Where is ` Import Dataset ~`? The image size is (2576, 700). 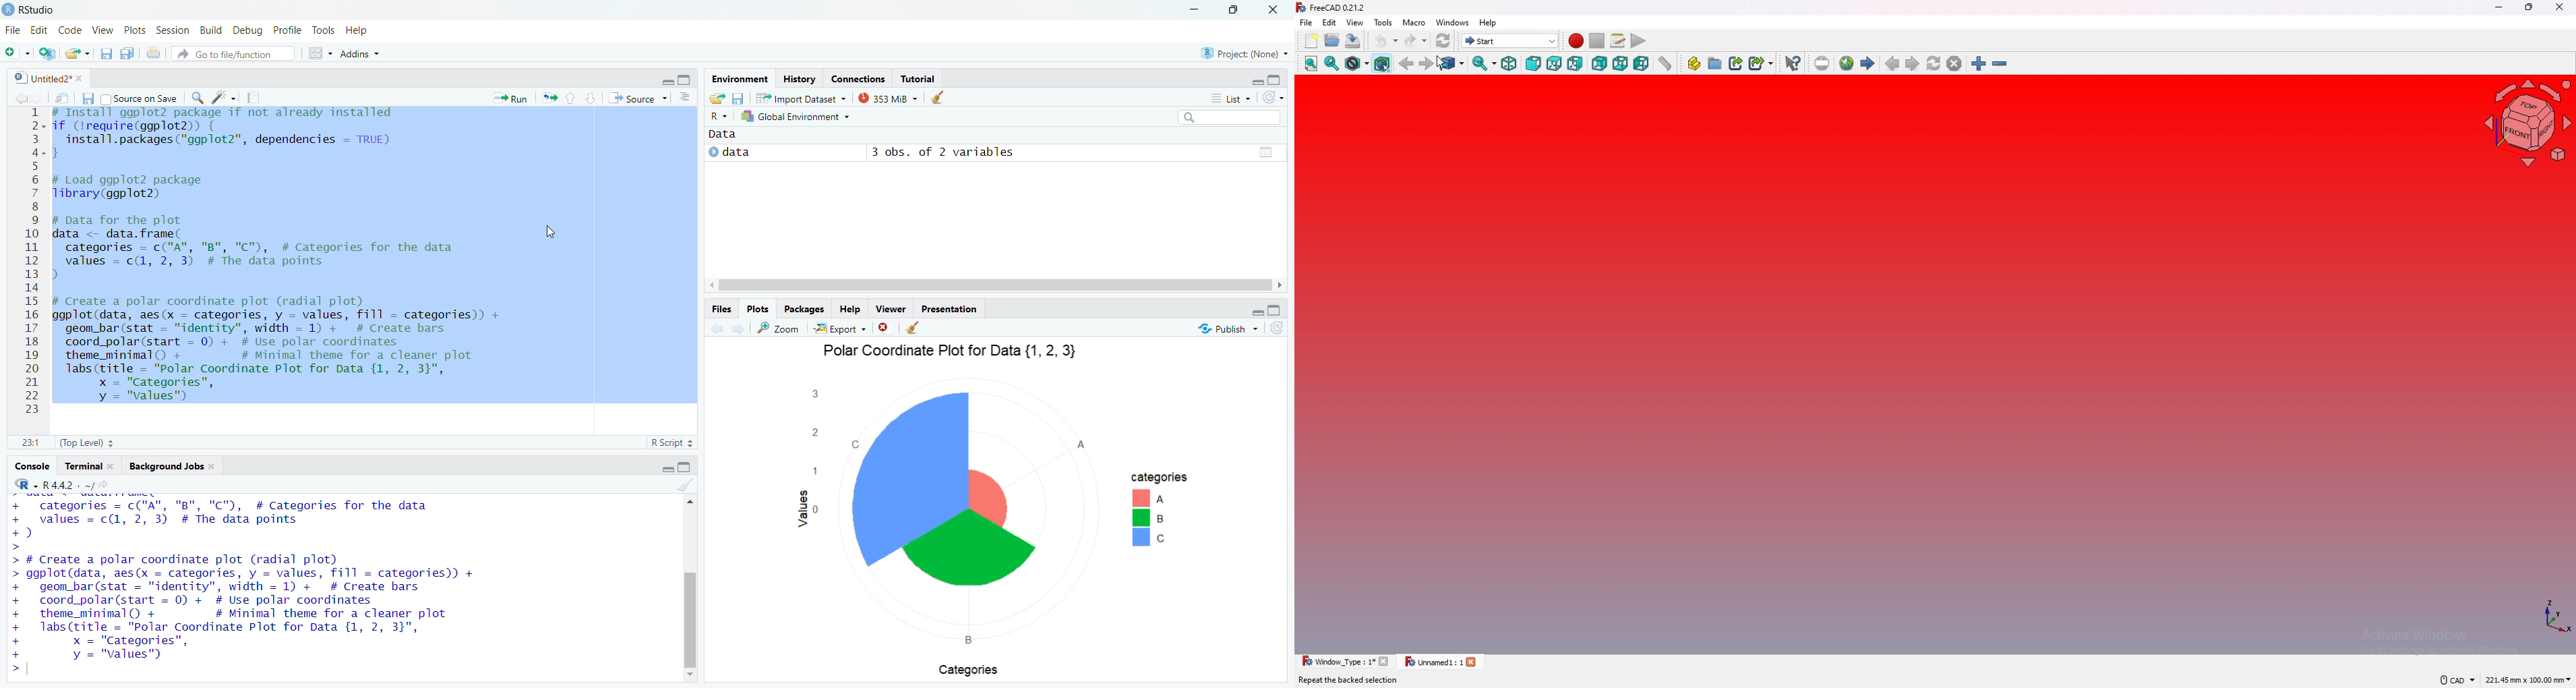
 Import Dataset ~ is located at coordinates (800, 100).